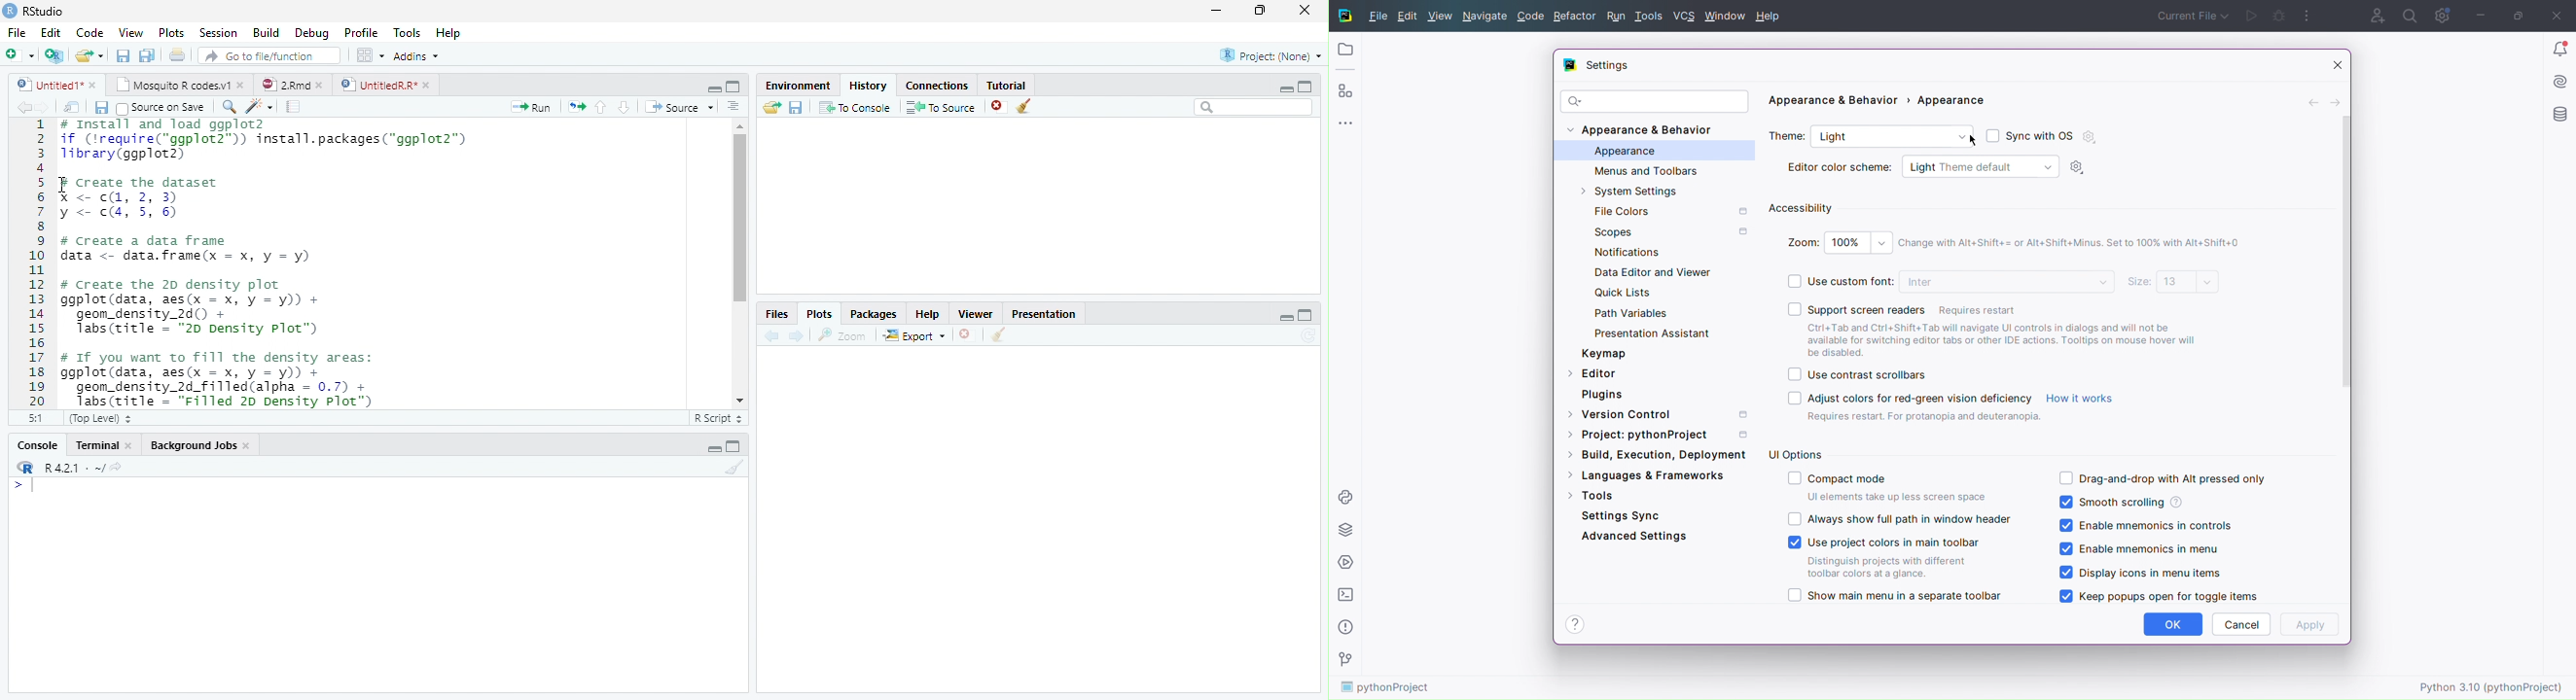 This screenshot has width=2576, height=700. I want to click on next, so click(799, 336).